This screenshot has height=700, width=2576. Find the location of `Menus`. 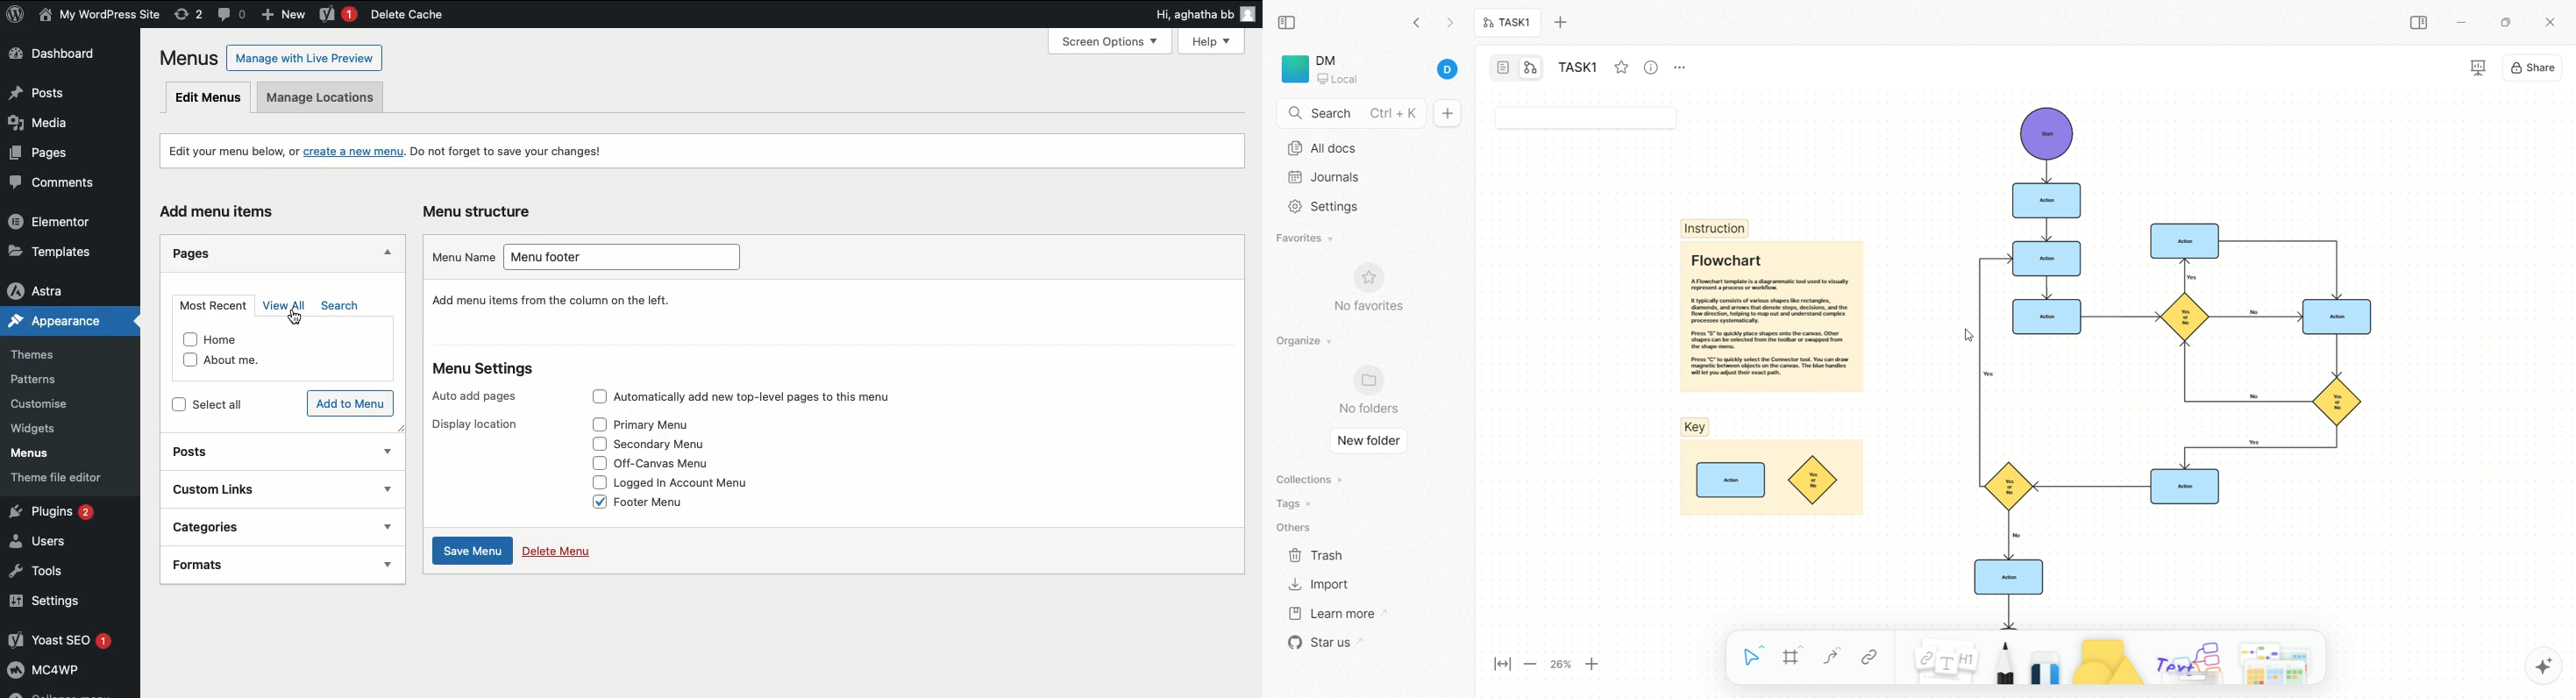

Menus is located at coordinates (42, 455).